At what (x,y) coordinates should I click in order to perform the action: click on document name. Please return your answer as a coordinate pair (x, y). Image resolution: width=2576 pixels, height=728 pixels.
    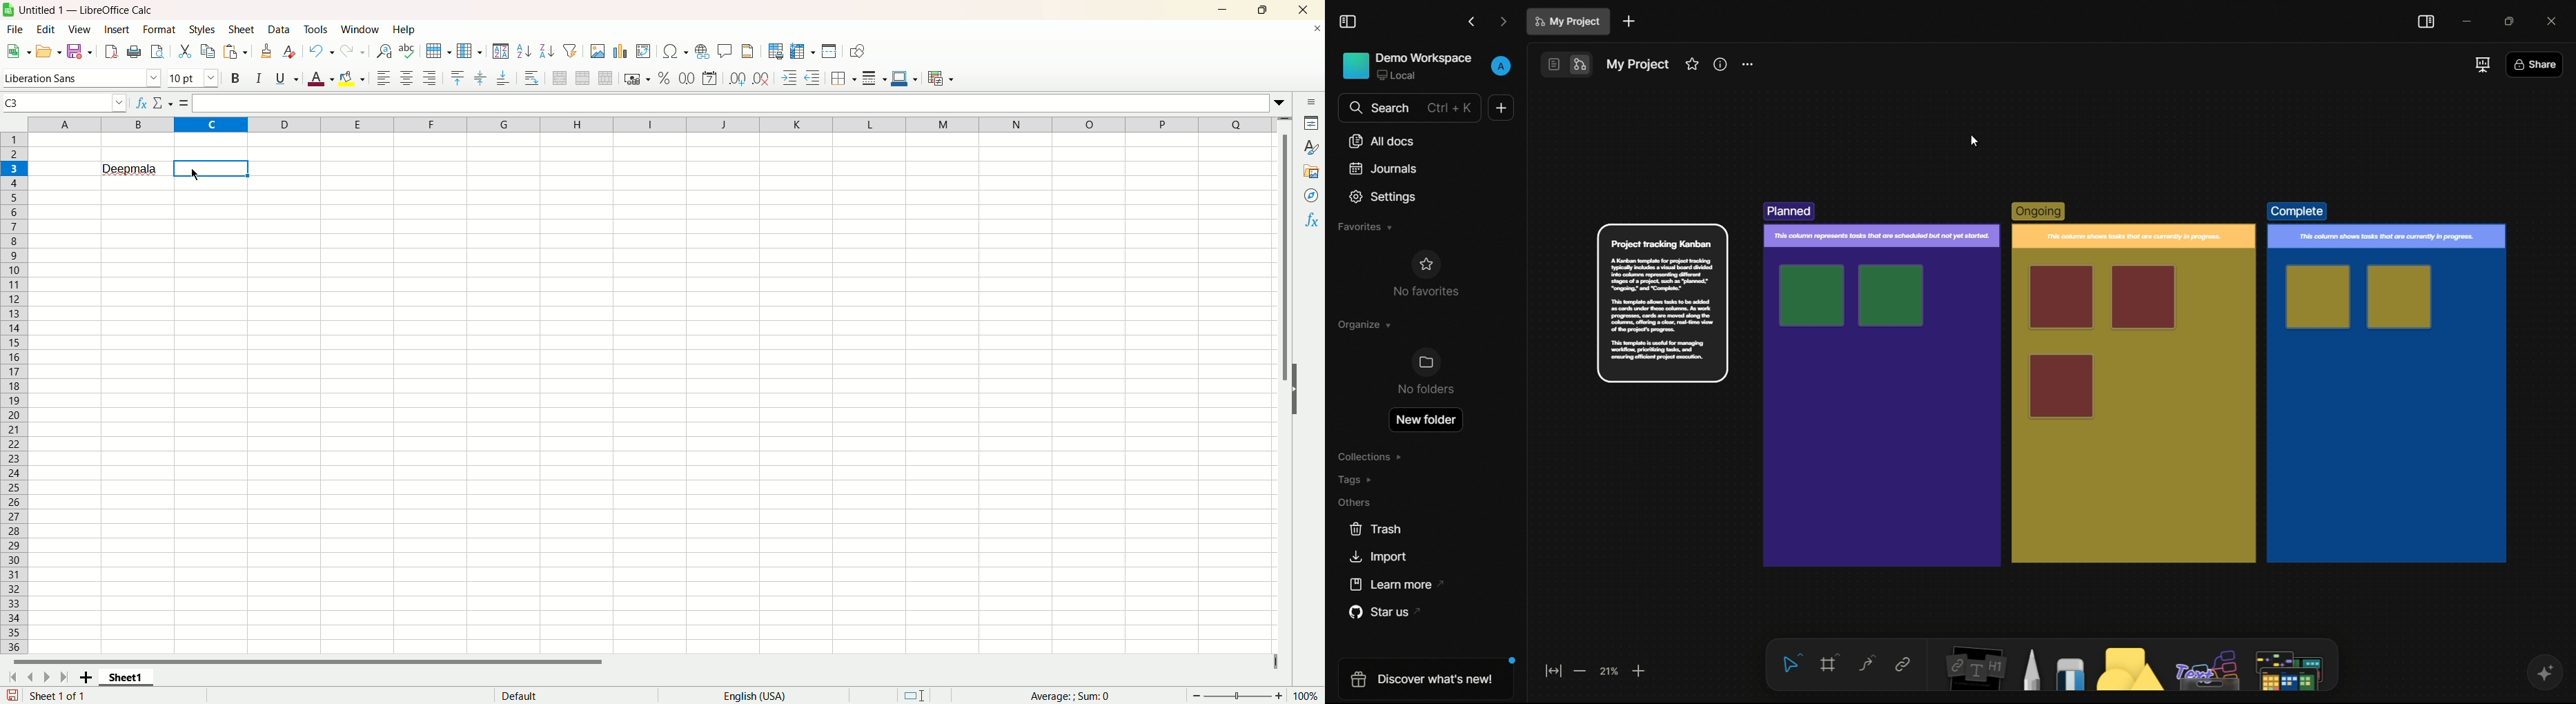
    Looking at the image, I should click on (1636, 65).